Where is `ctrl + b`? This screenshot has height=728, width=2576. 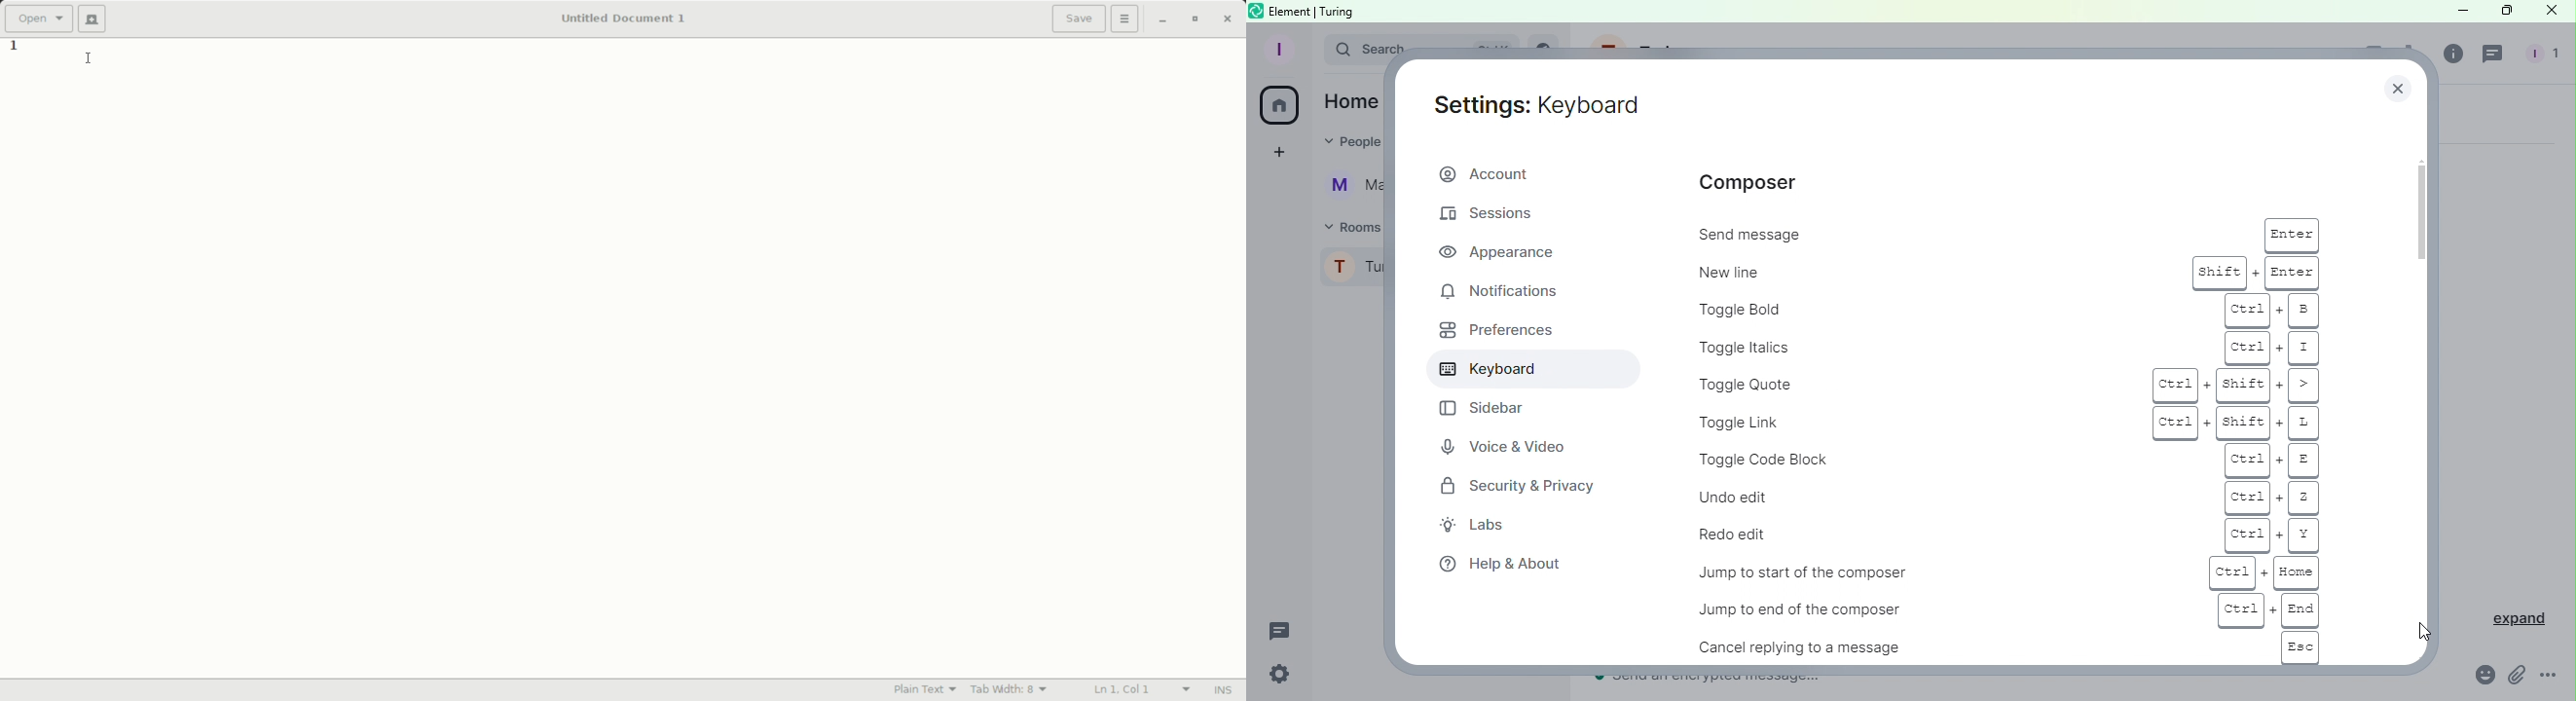 ctrl + b is located at coordinates (2272, 312).